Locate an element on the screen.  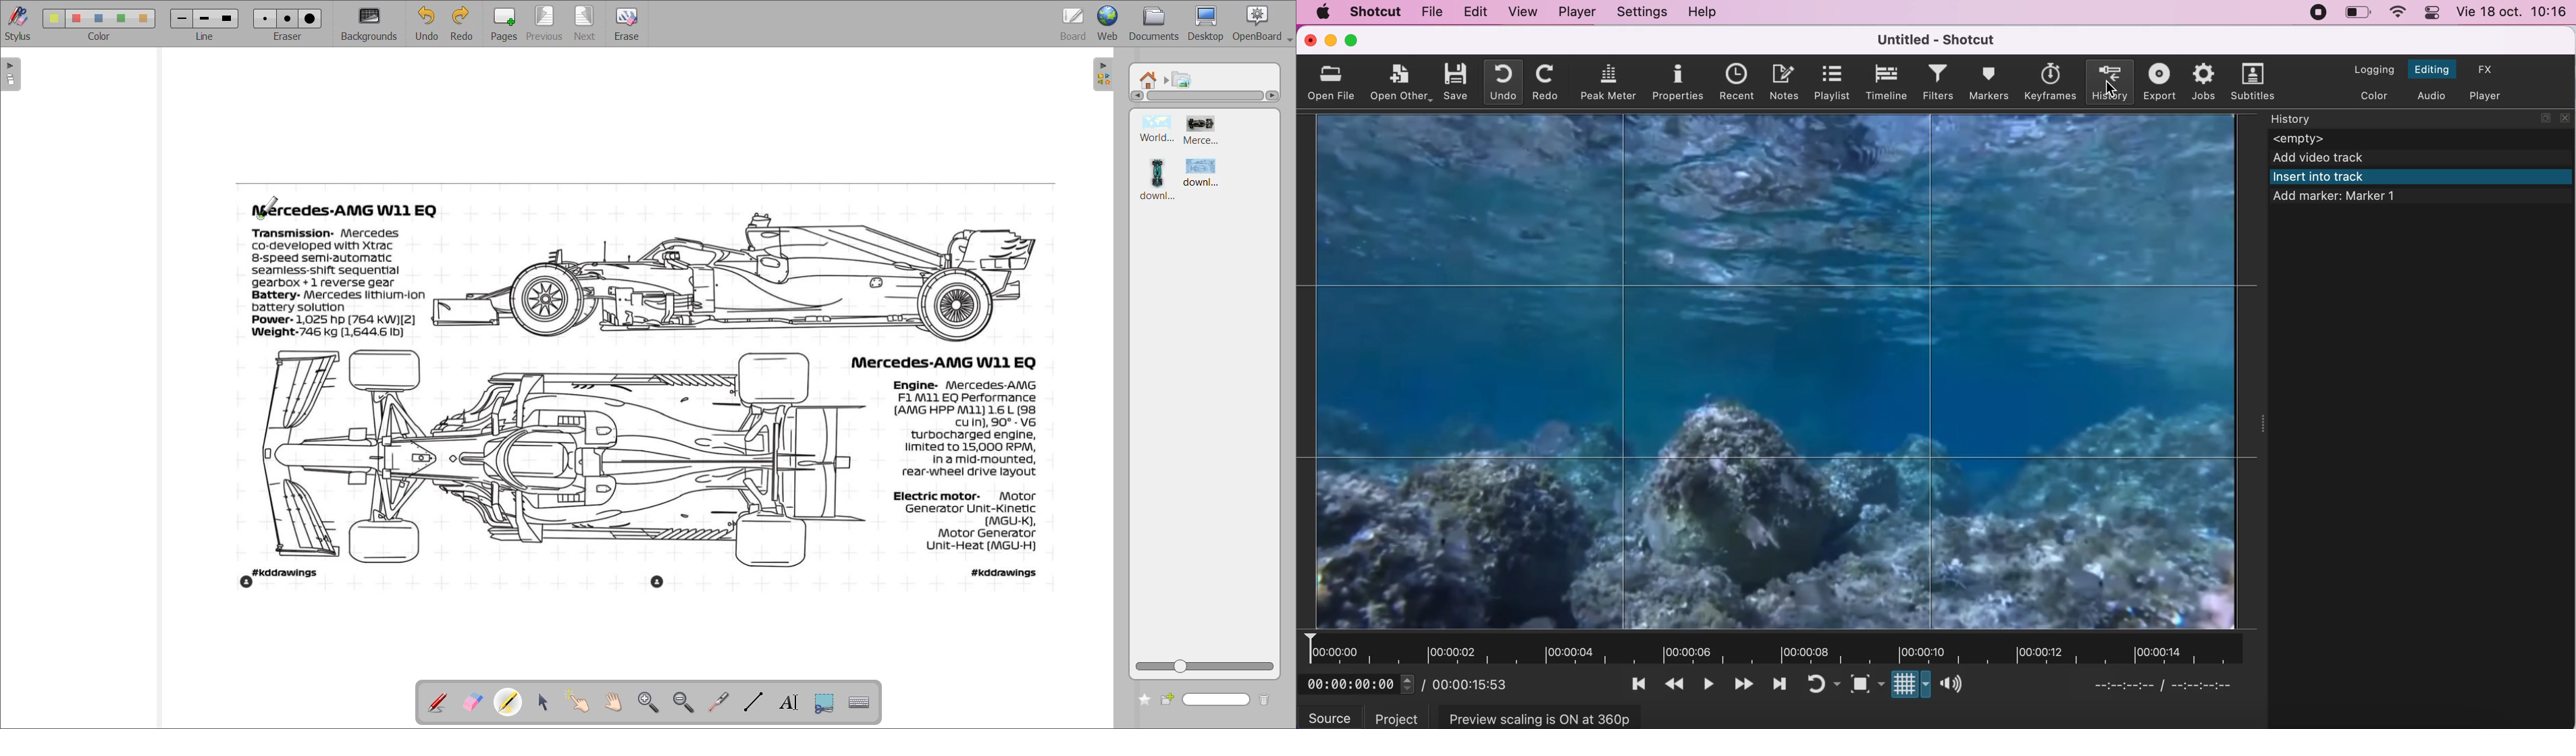
undo is located at coordinates (425, 24).